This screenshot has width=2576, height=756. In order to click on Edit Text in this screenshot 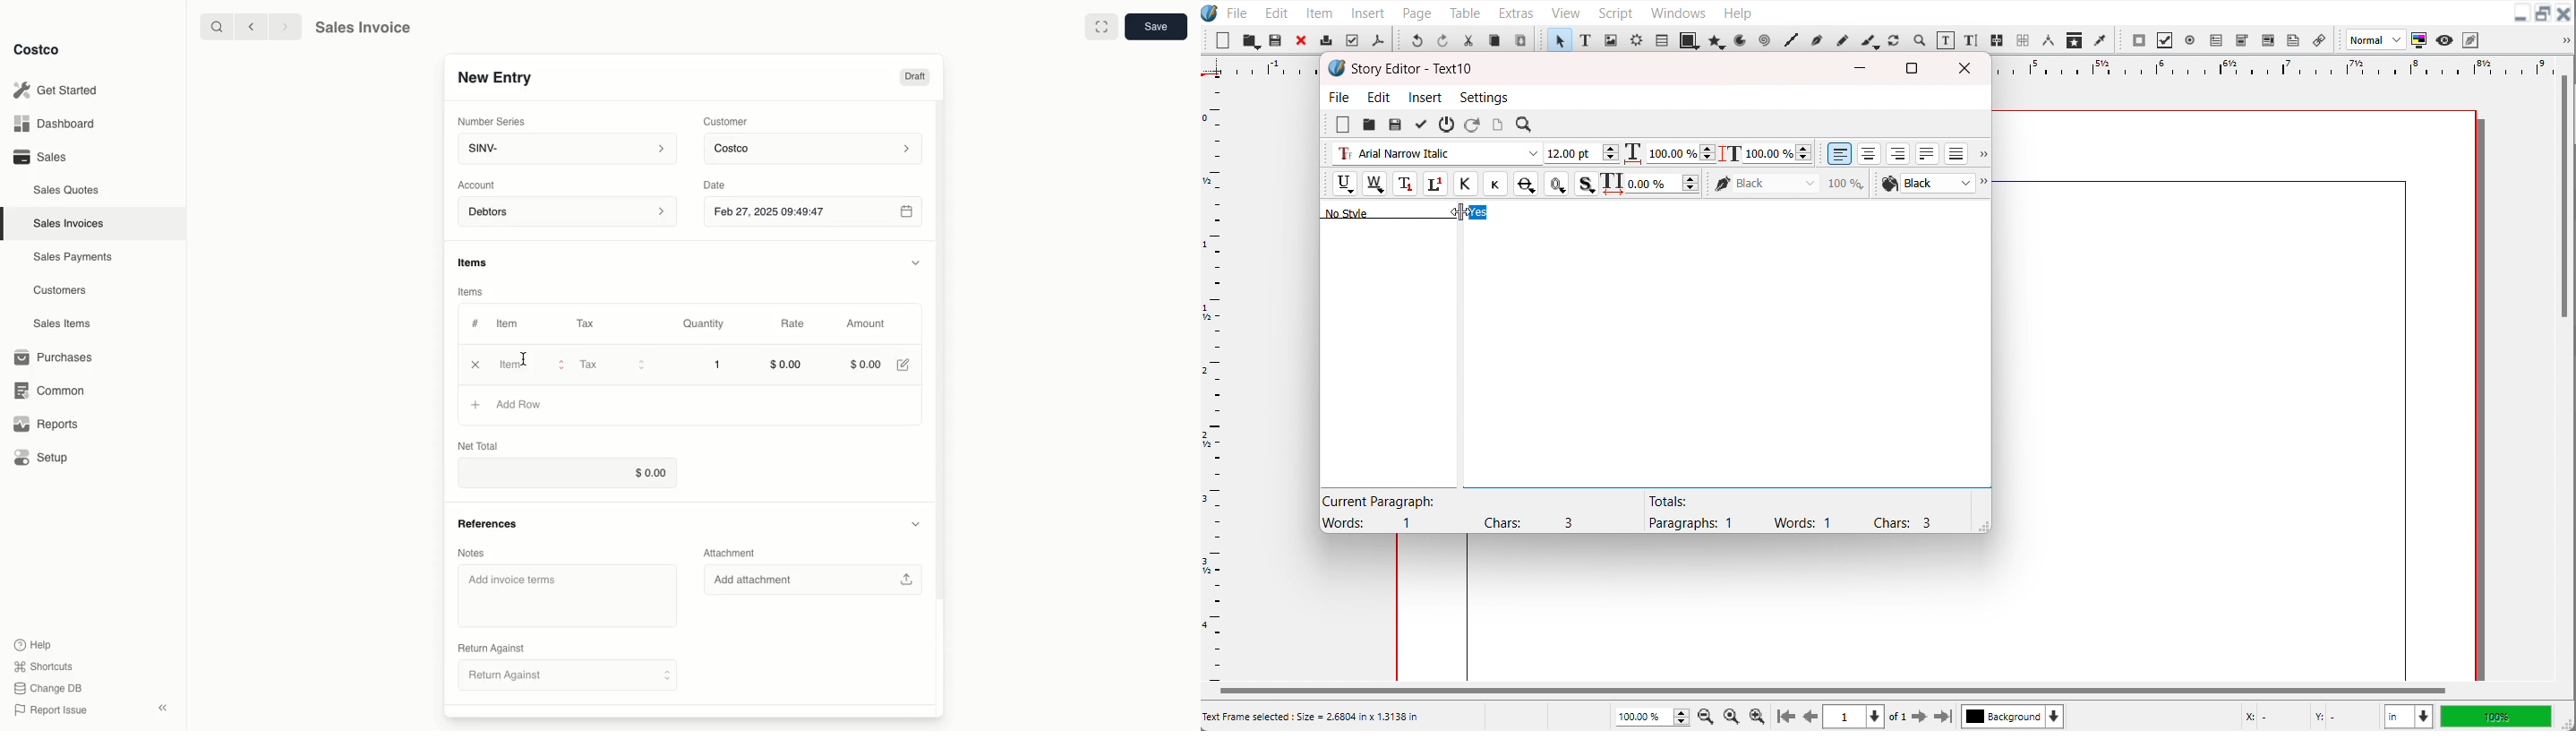, I will do `click(1973, 41)`.